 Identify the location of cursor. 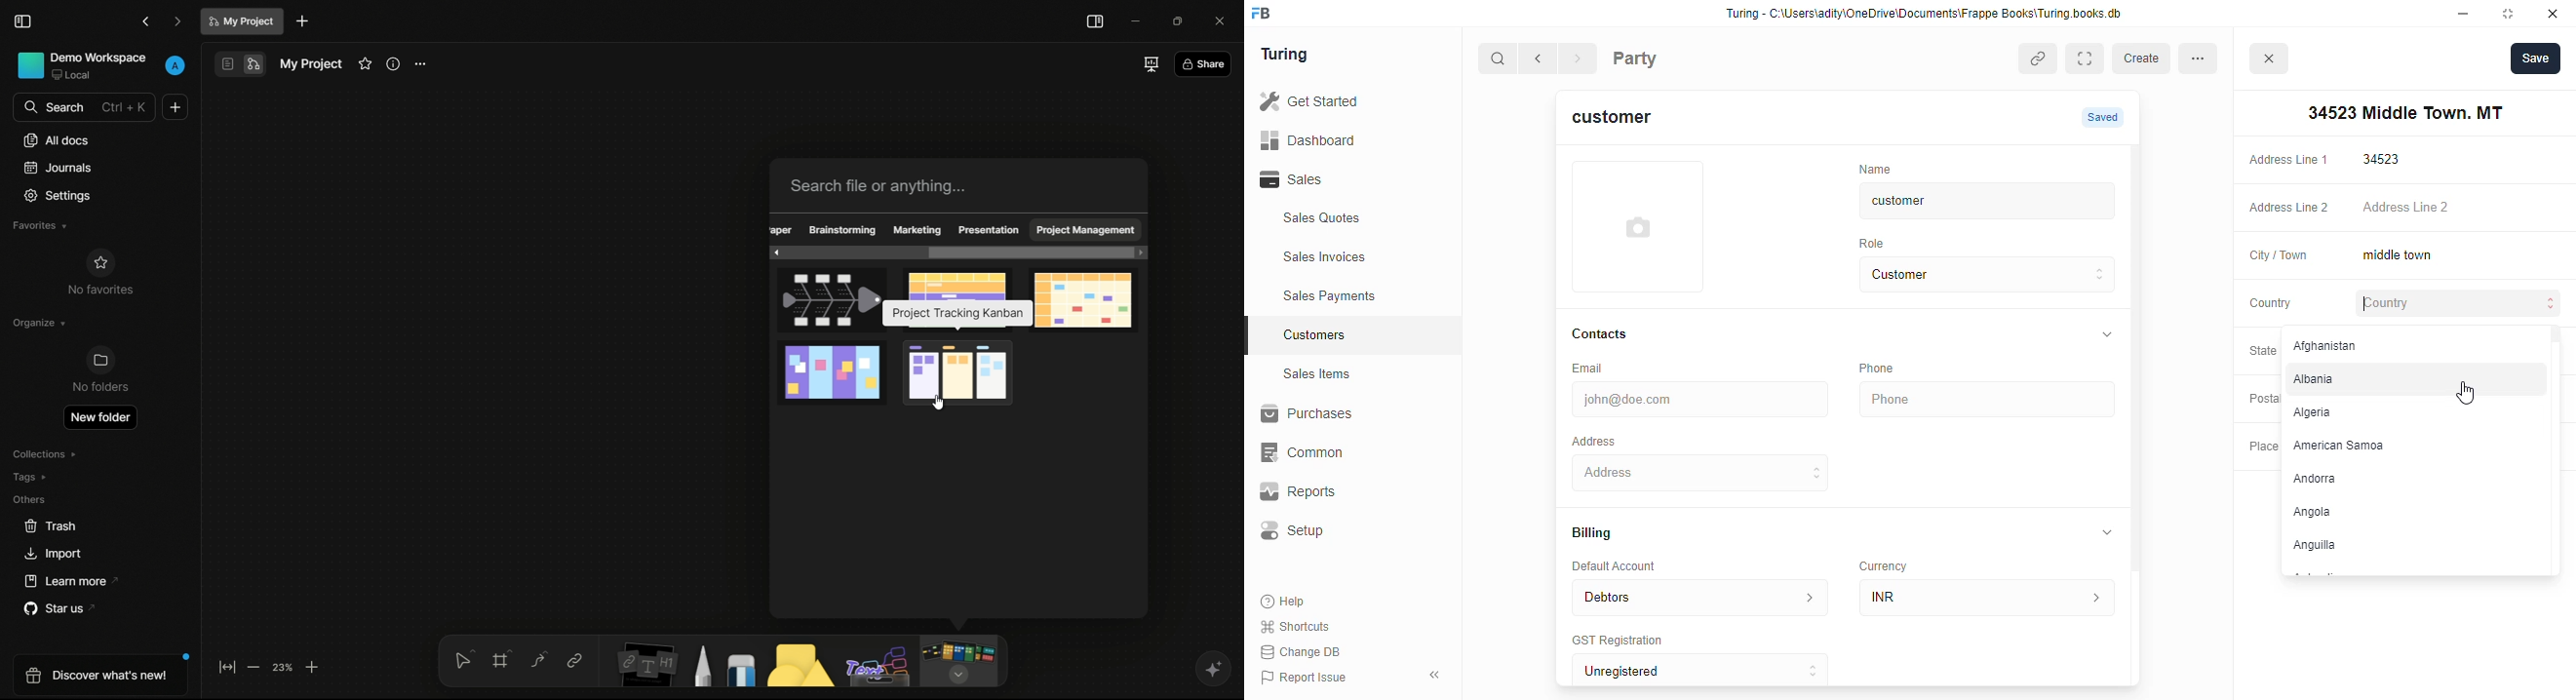
(2466, 393).